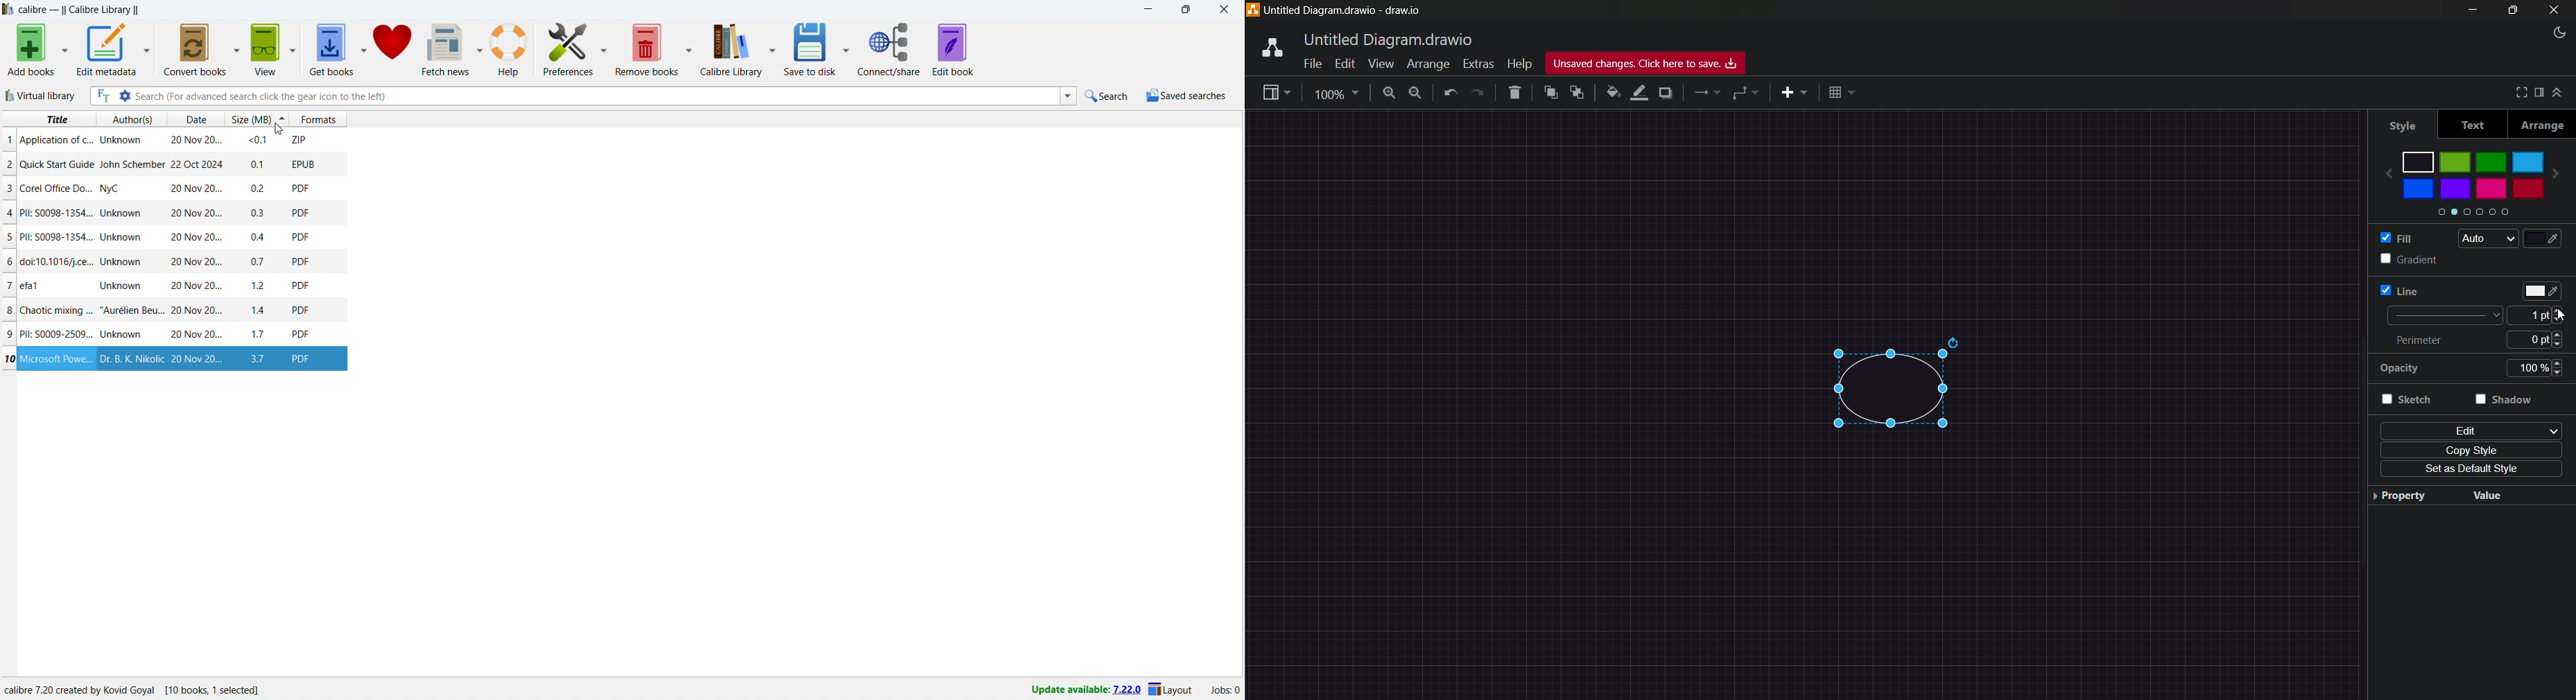 The width and height of the screenshot is (2576, 700). Describe the element at coordinates (57, 212) in the screenshot. I see `title` at that location.